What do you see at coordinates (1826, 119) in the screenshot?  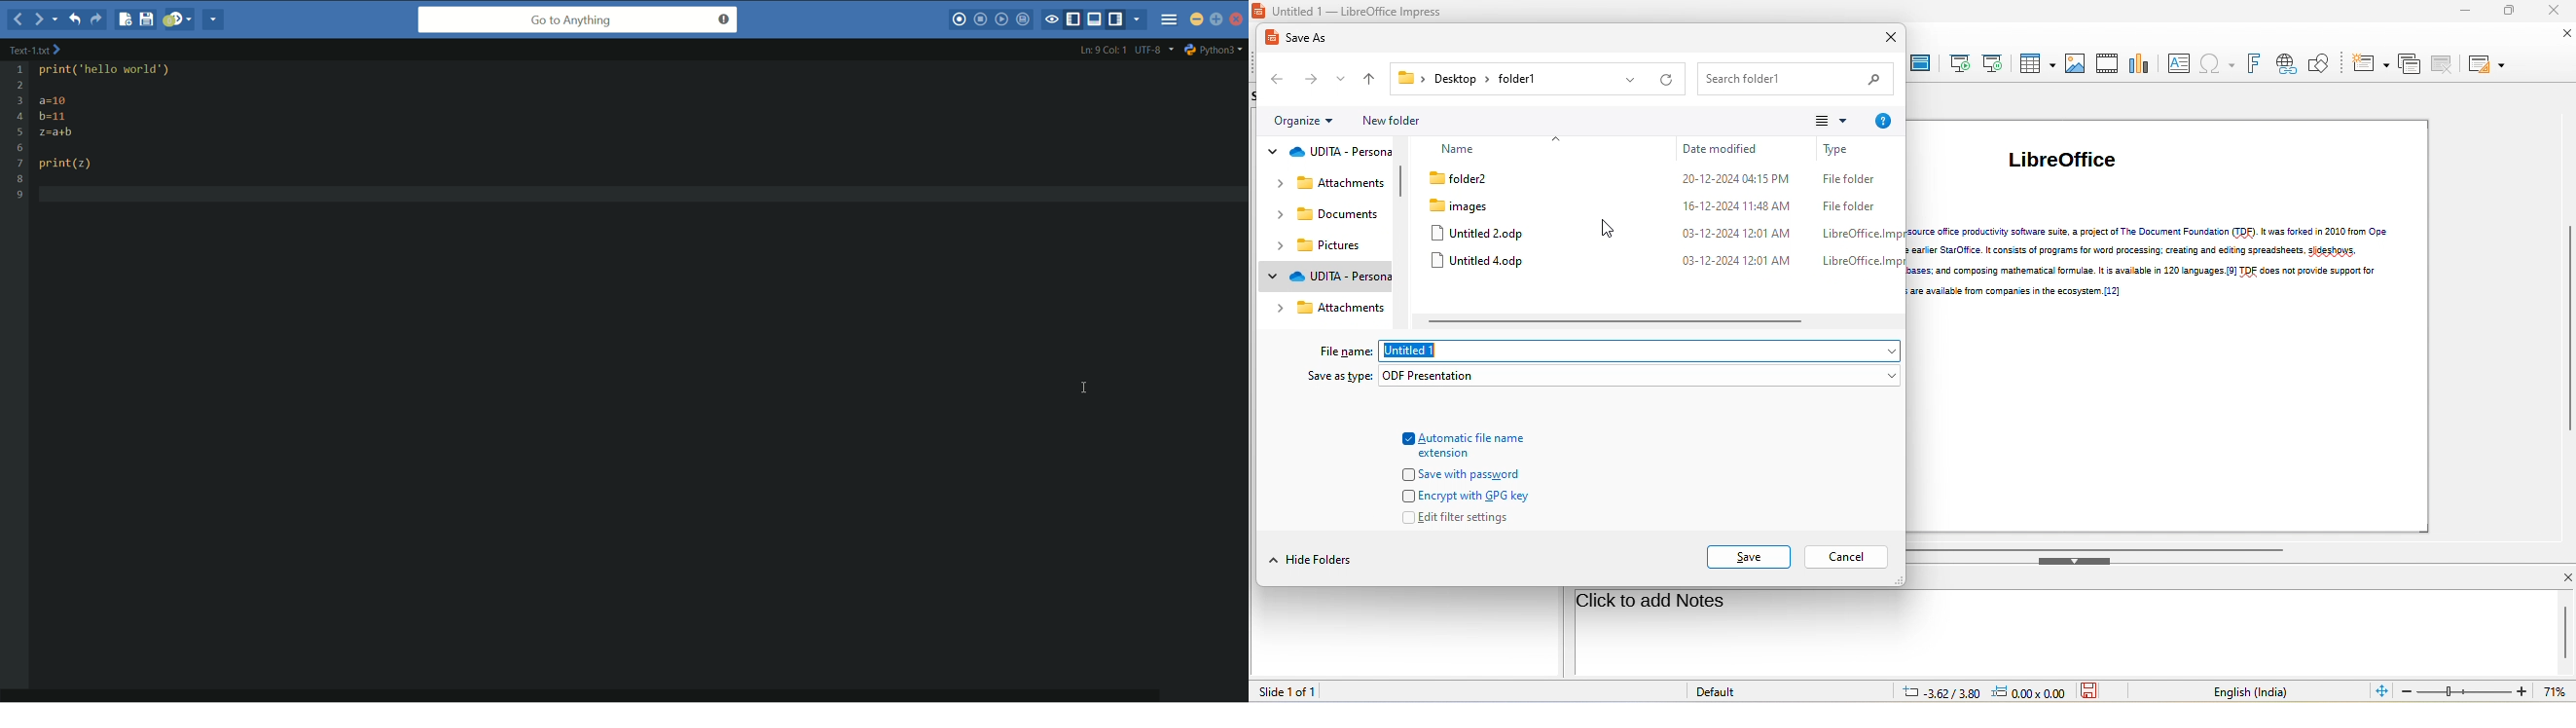 I see `change your view` at bounding box center [1826, 119].